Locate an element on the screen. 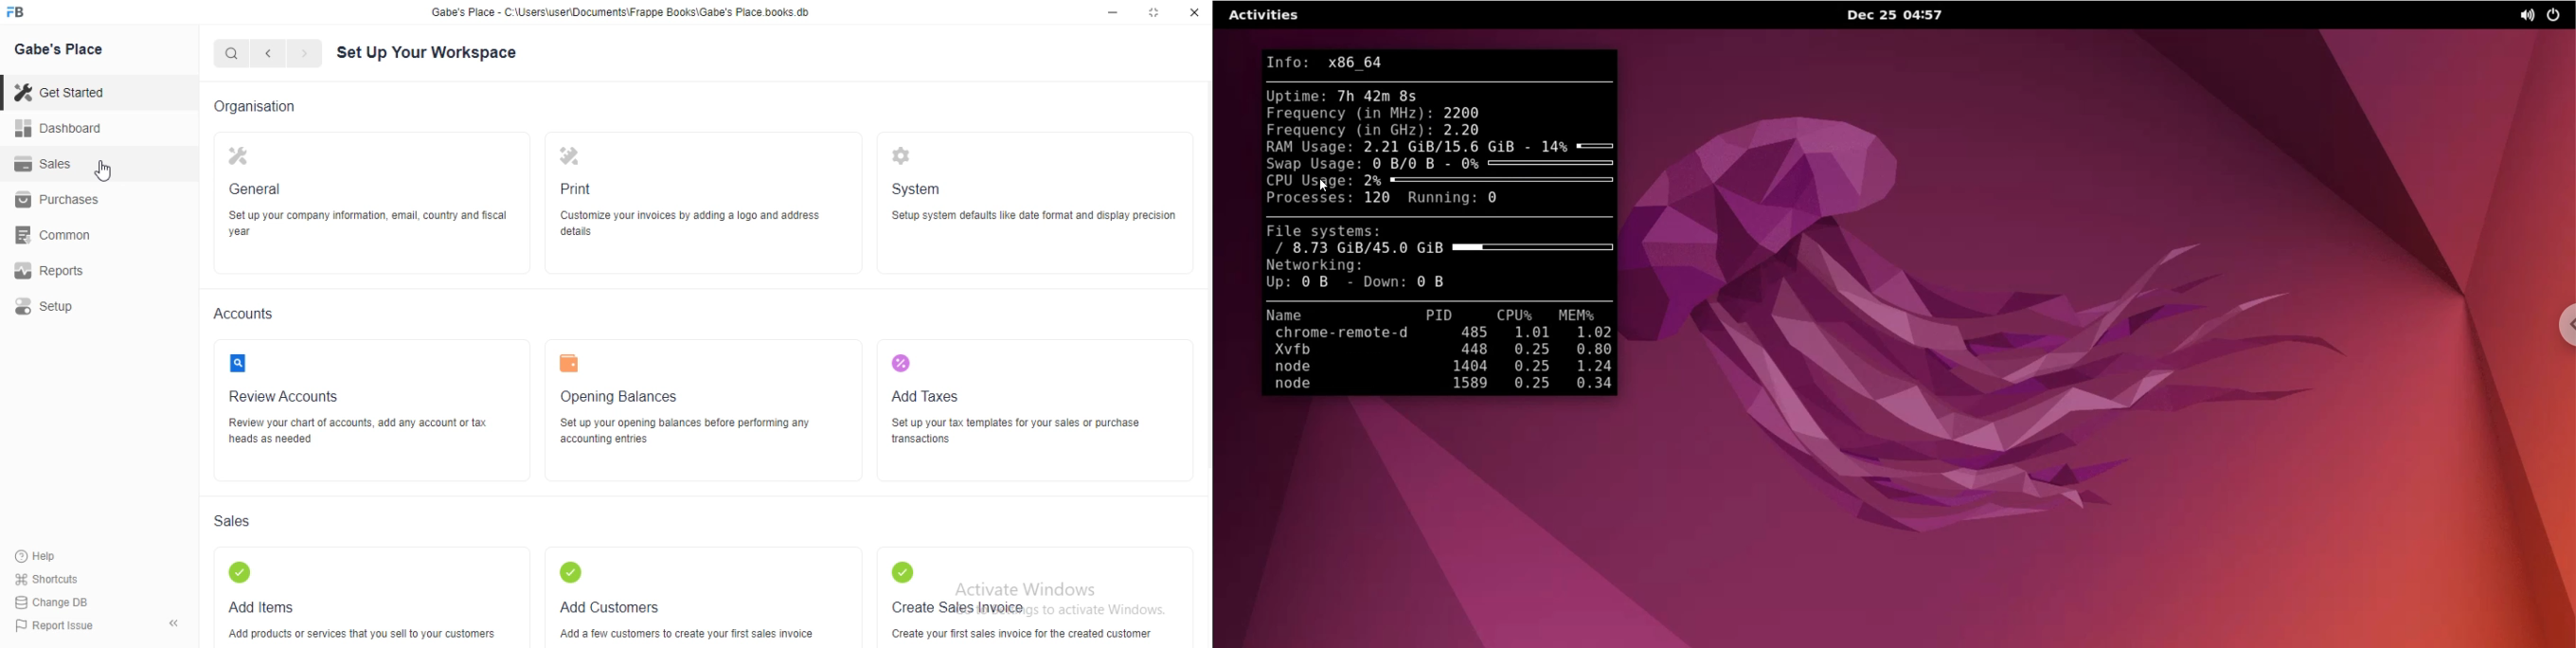 The width and height of the screenshot is (2576, 672). close is located at coordinates (1193, 11).